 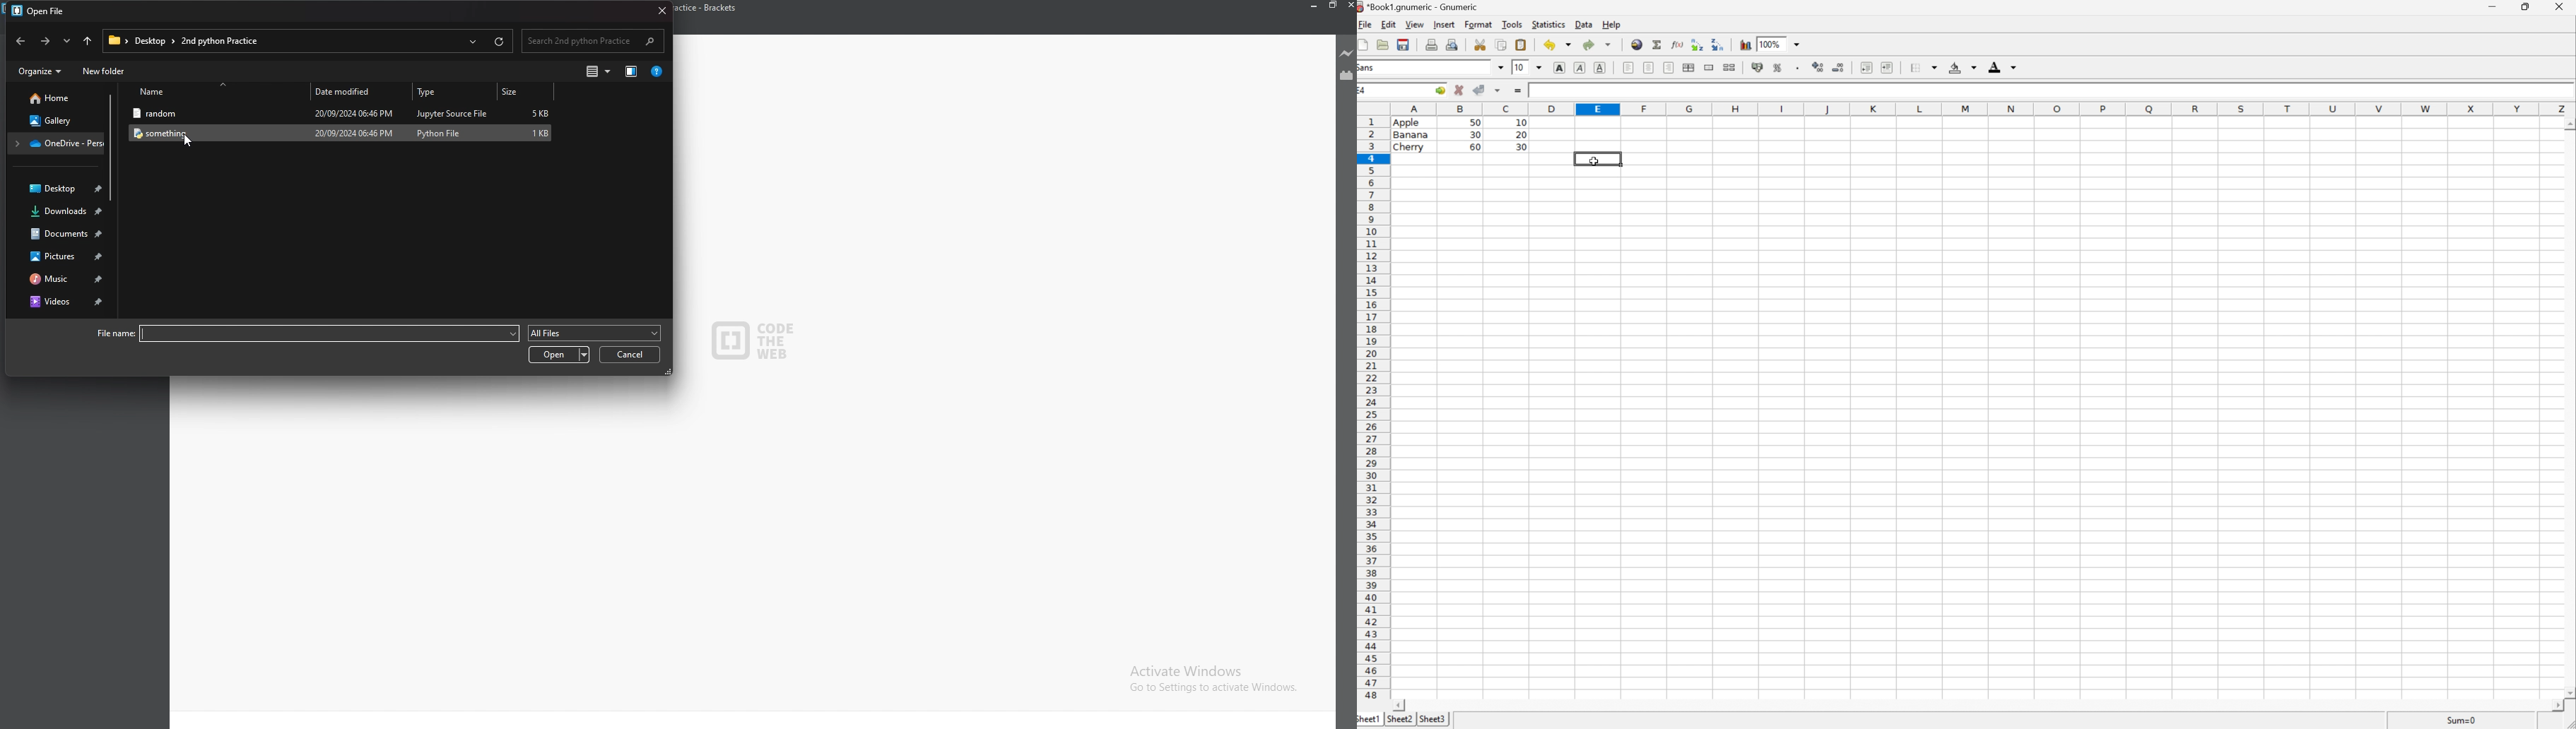 I want to click on scroll right, so click(x=2556, y=706).